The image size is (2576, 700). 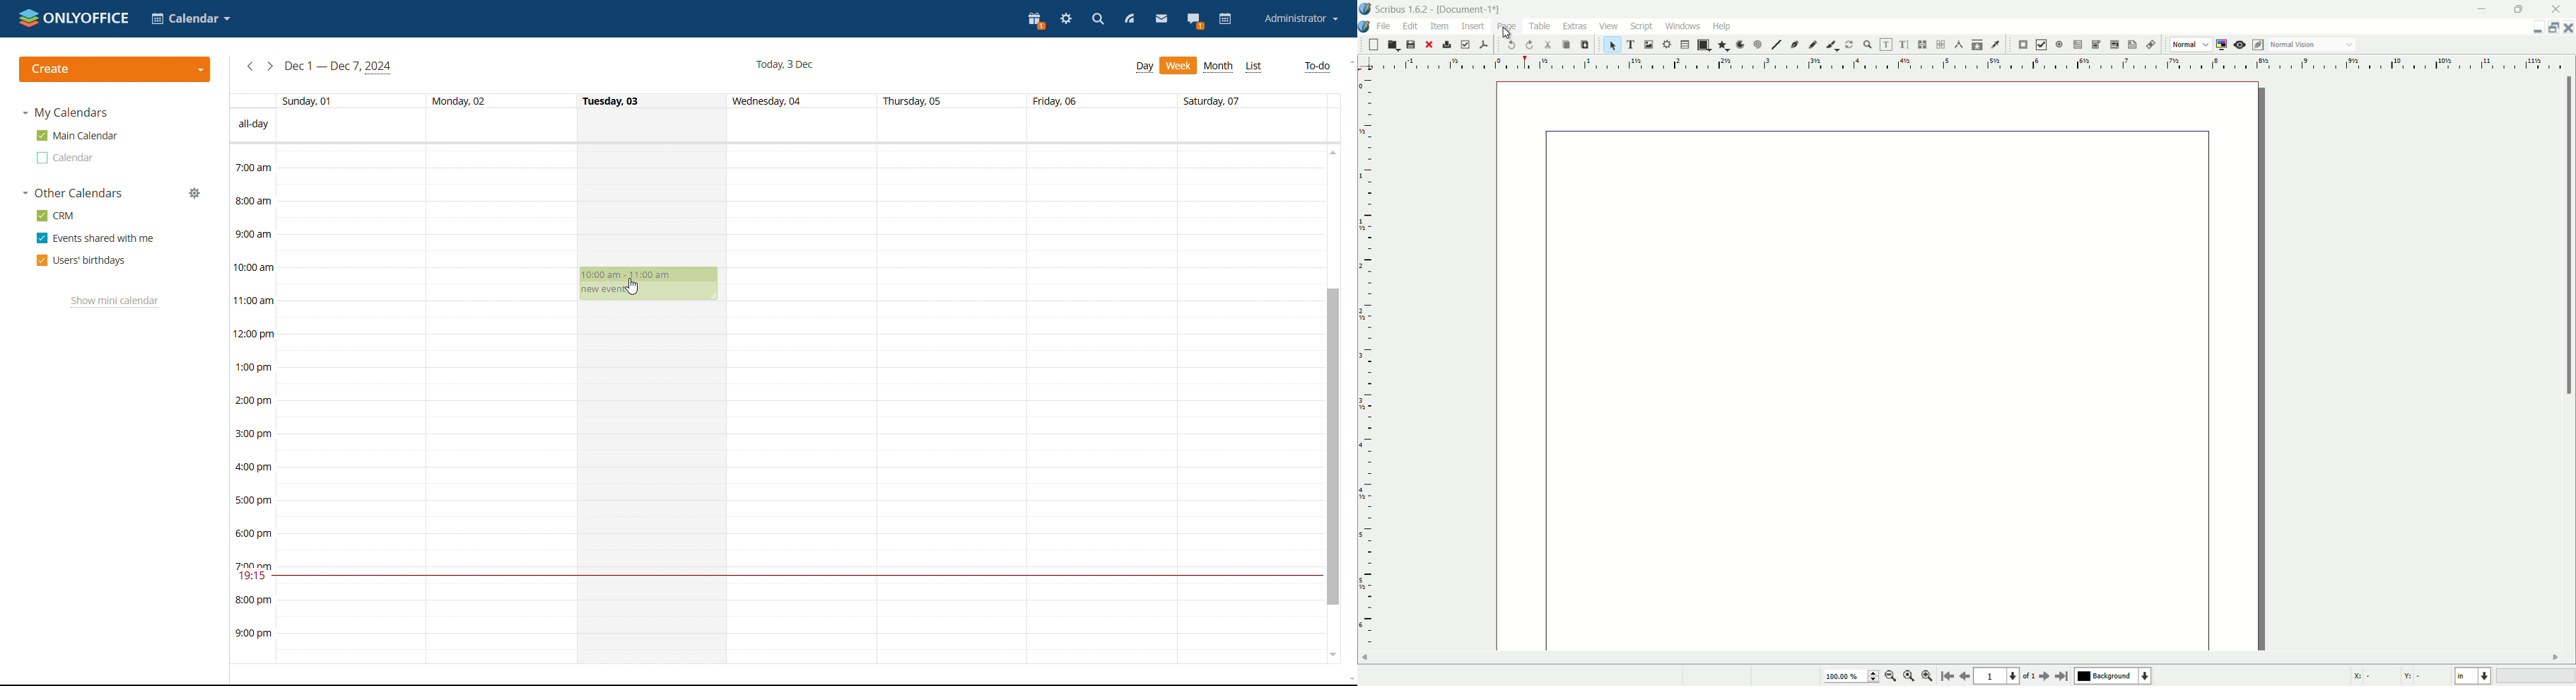 What do you see at coordinates (1130, 20) in the screenshot?
I see `feed` at bounding box center [1130, 20].